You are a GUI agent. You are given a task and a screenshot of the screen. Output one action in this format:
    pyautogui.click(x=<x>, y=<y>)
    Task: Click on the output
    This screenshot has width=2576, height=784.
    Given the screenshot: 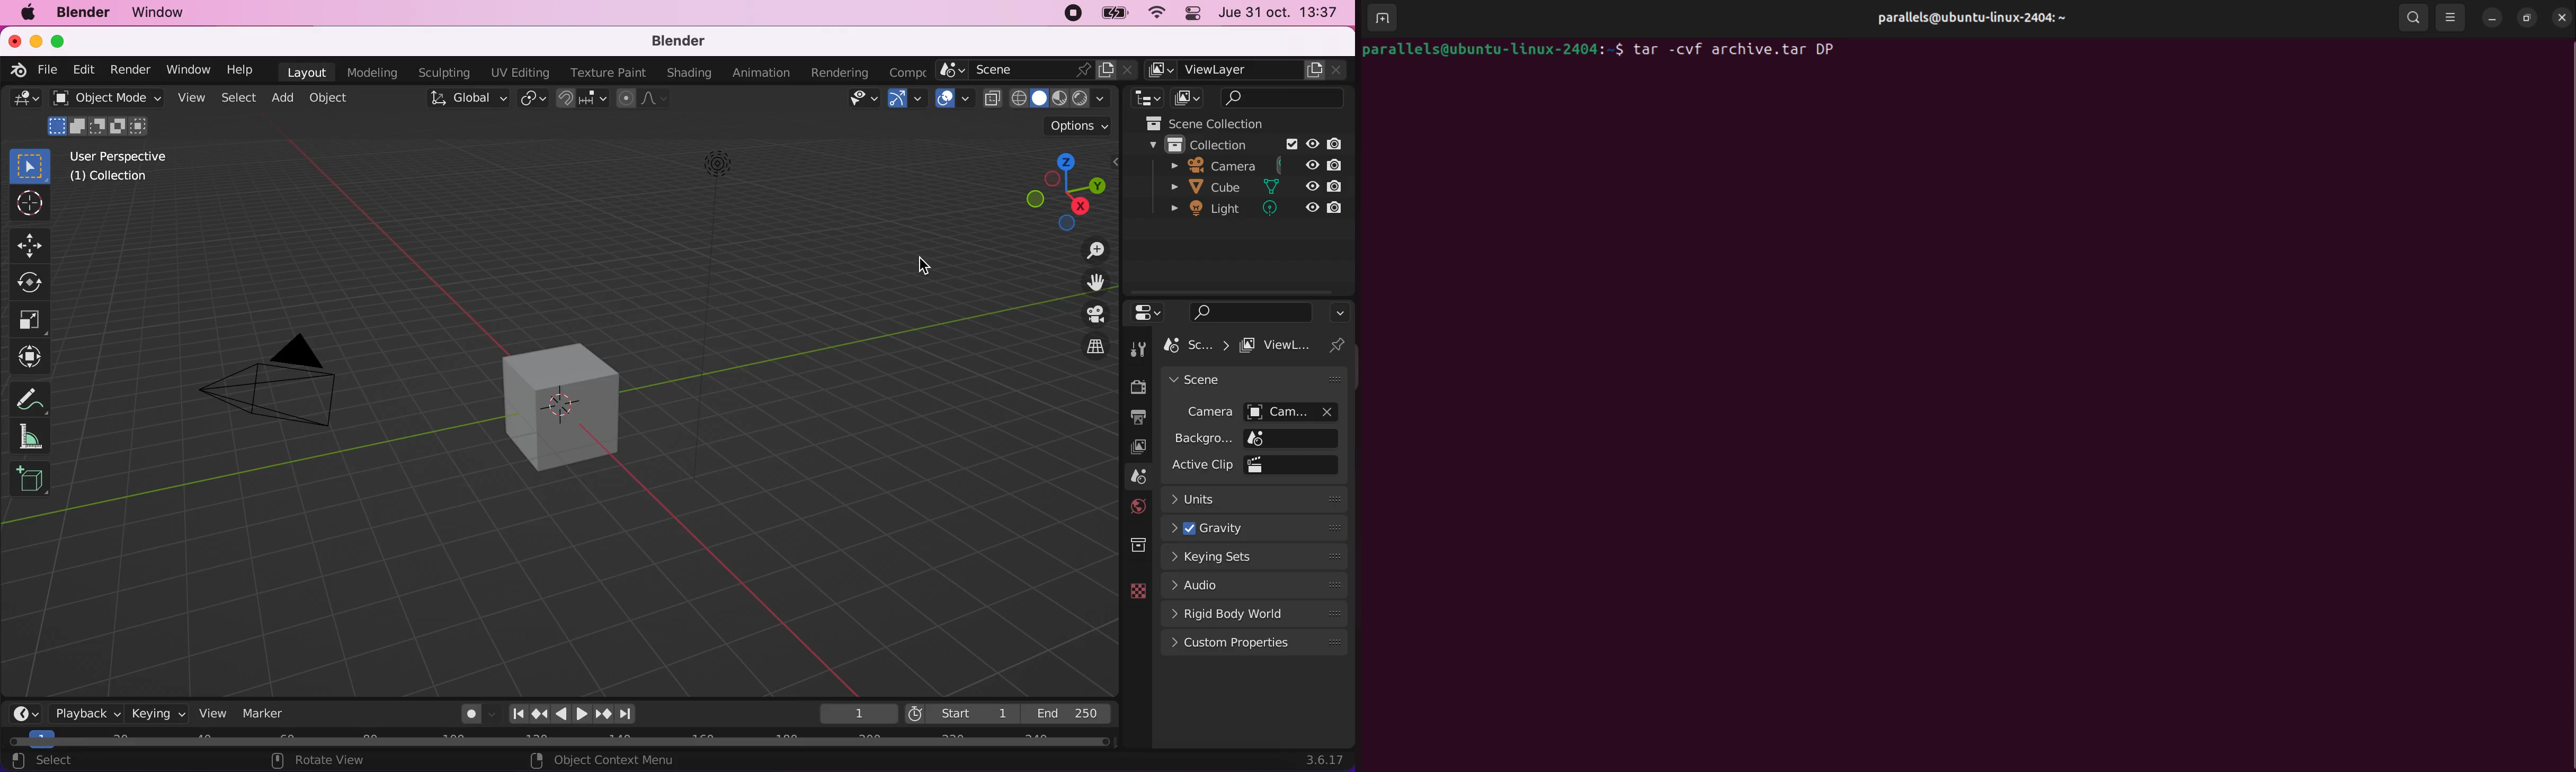 What is the action you would take?
    pyautogui.click(x=1131, y=417)
    